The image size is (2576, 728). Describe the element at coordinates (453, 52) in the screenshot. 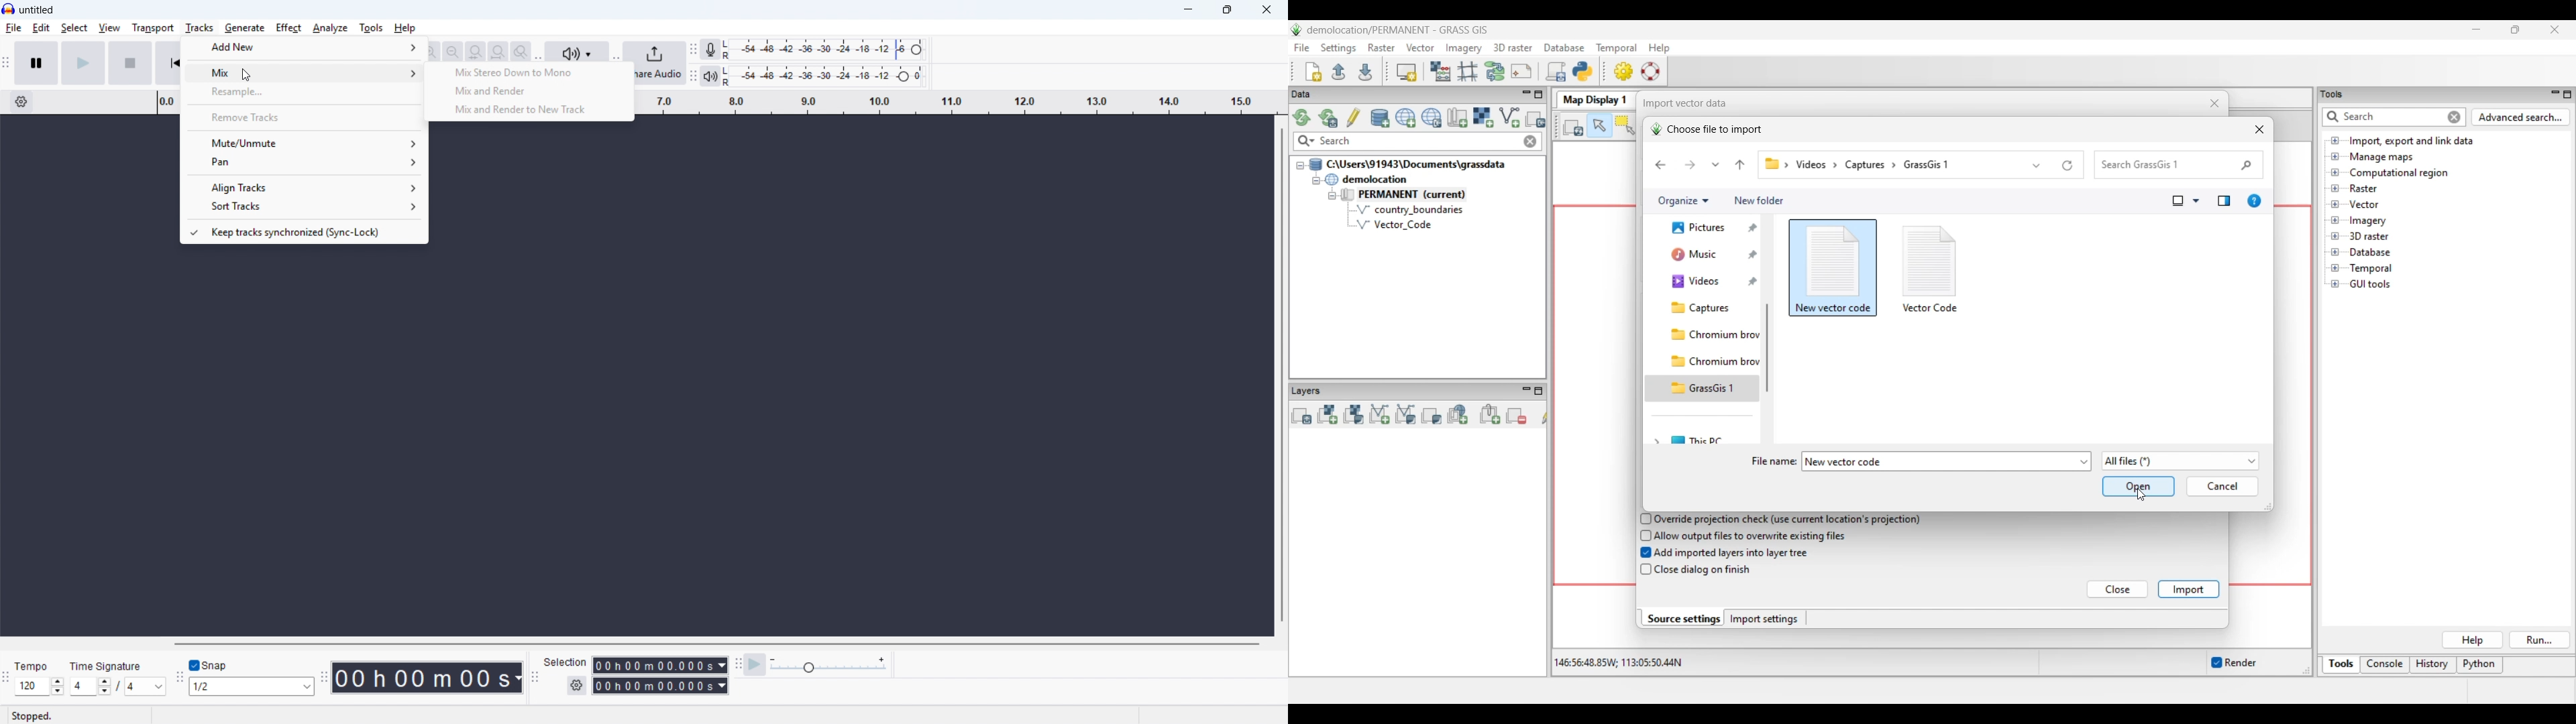

I see `Zoom out ` at that location.